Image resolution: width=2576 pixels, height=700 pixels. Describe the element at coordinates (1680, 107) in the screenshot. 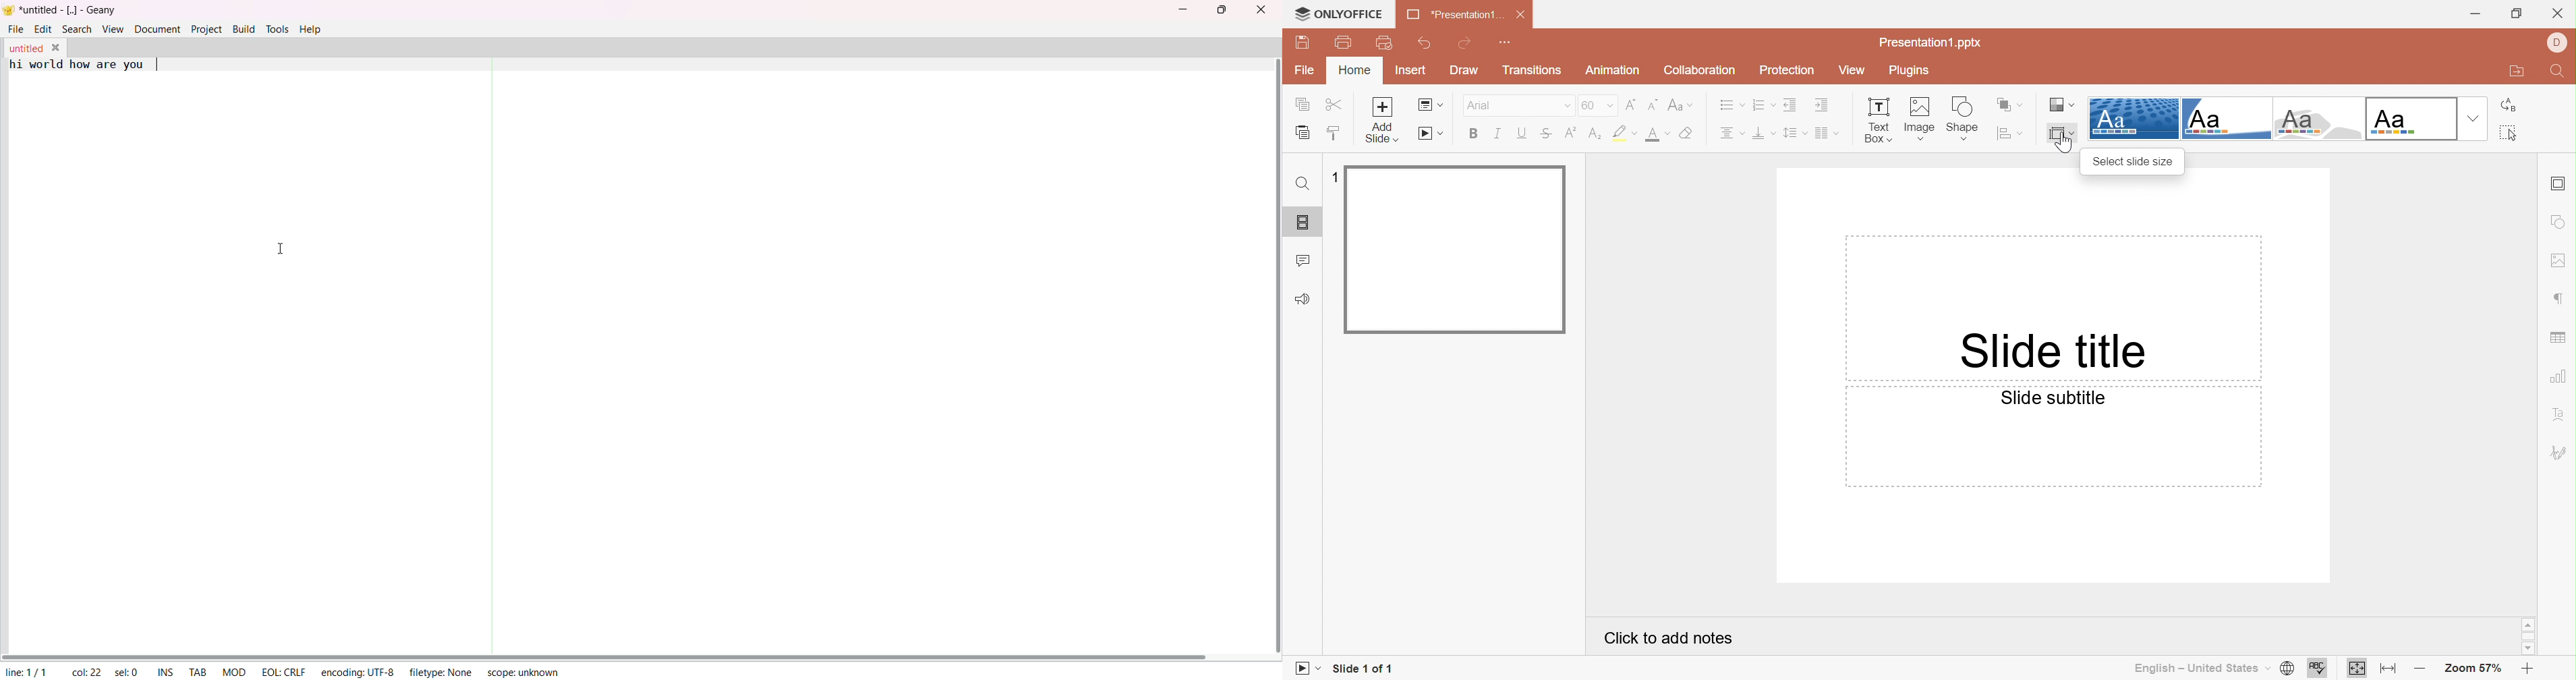

I see `Change case` at that location.